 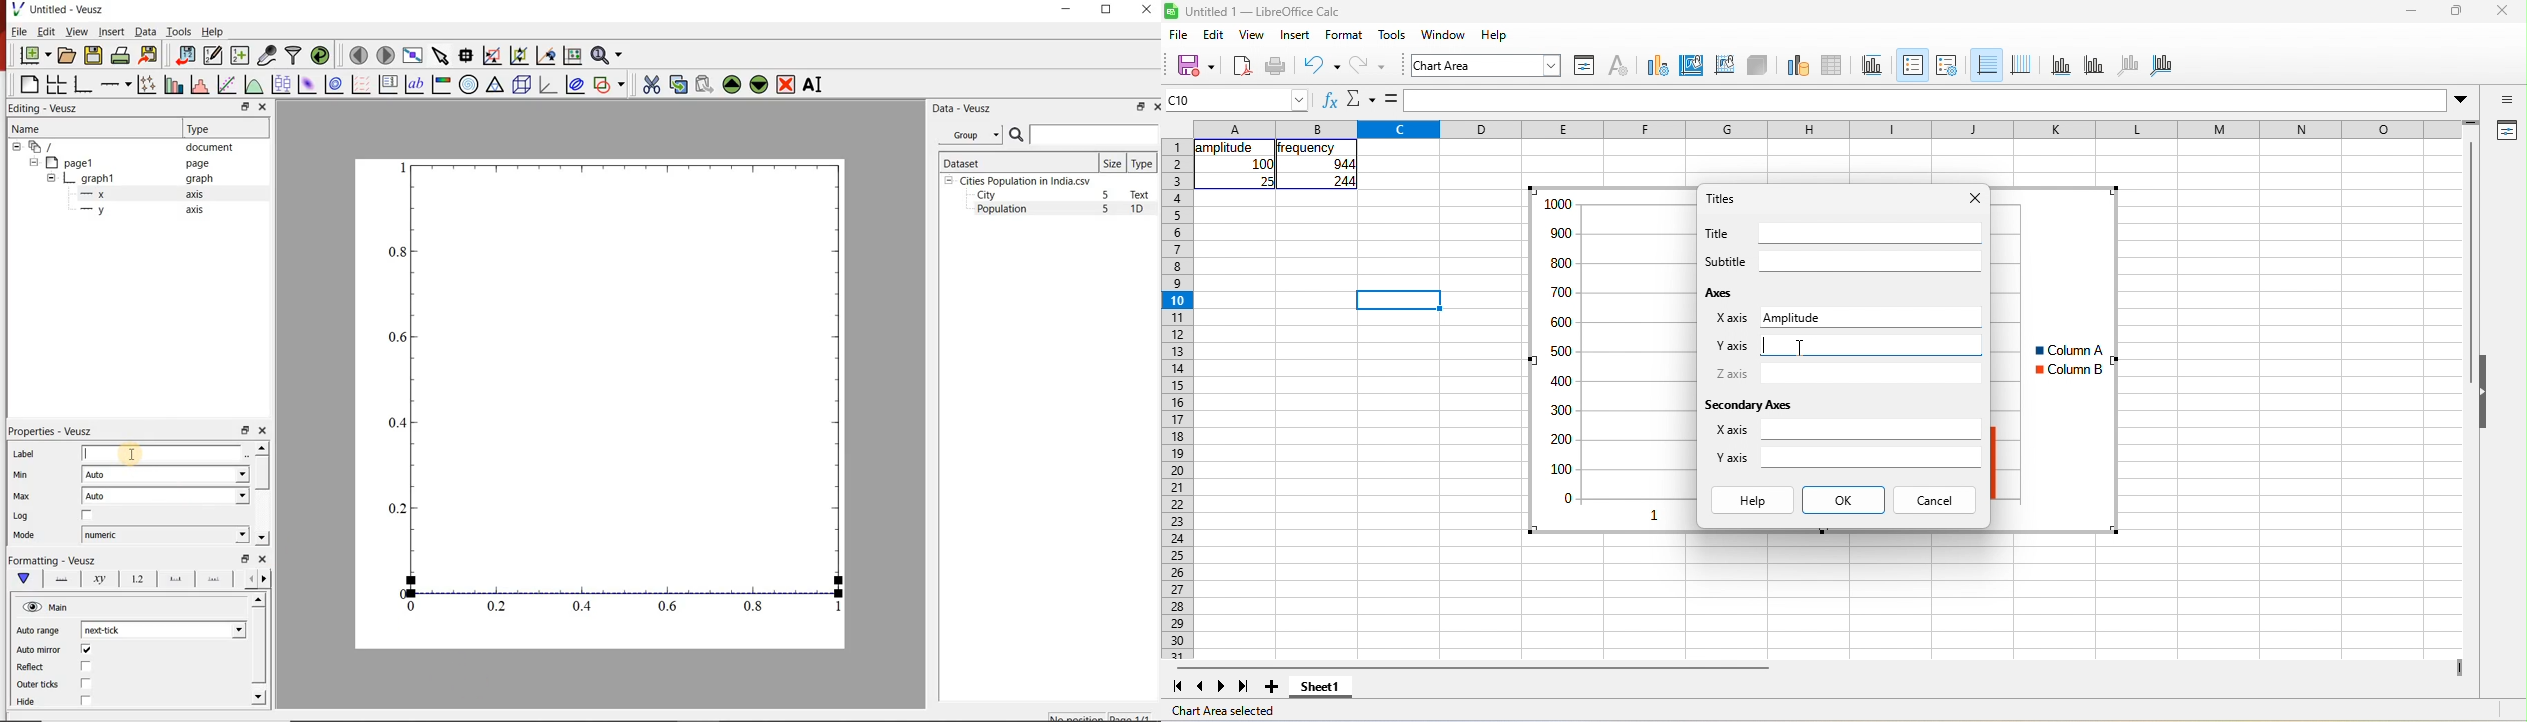 What do you see at coordinates (575, 85) in the screenshot?
I see `plot covariance ellipses` at bounding box center [575, 85].